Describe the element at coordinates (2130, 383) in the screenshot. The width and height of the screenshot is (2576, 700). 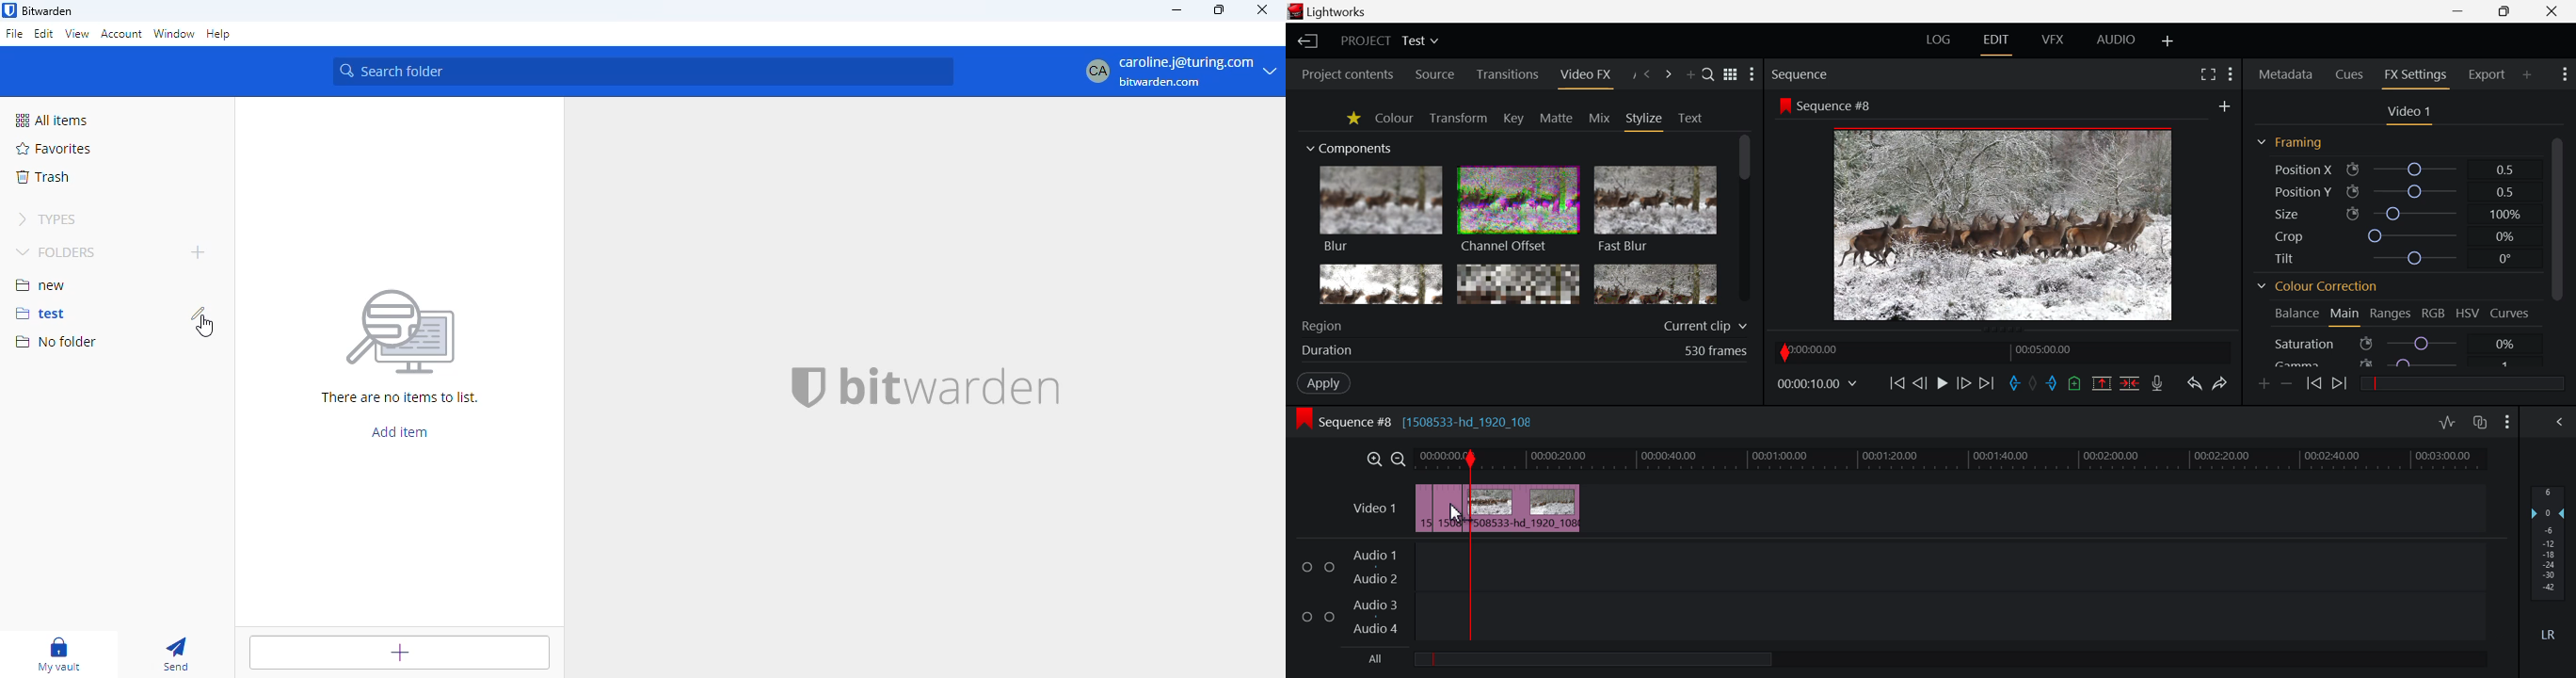
I see `Delete/Cut` at that location.